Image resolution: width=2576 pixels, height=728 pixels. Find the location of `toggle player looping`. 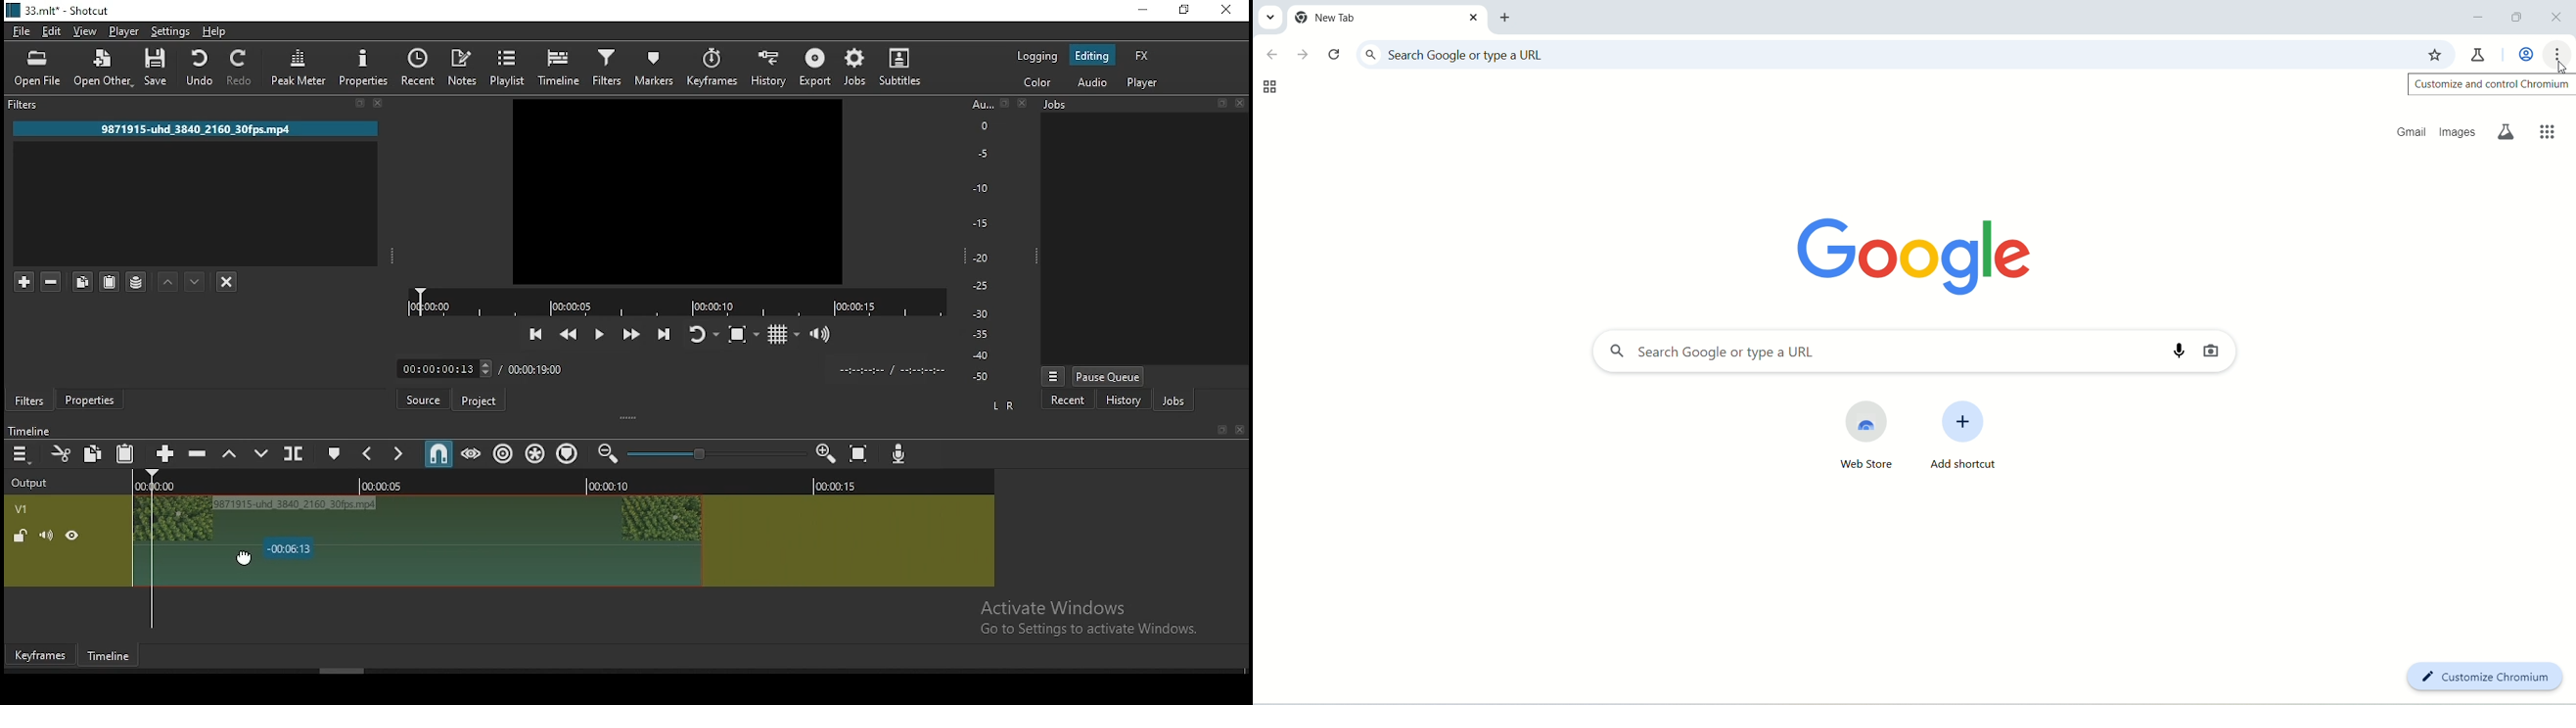

toggle player looping is located at coordinates (702, 335).